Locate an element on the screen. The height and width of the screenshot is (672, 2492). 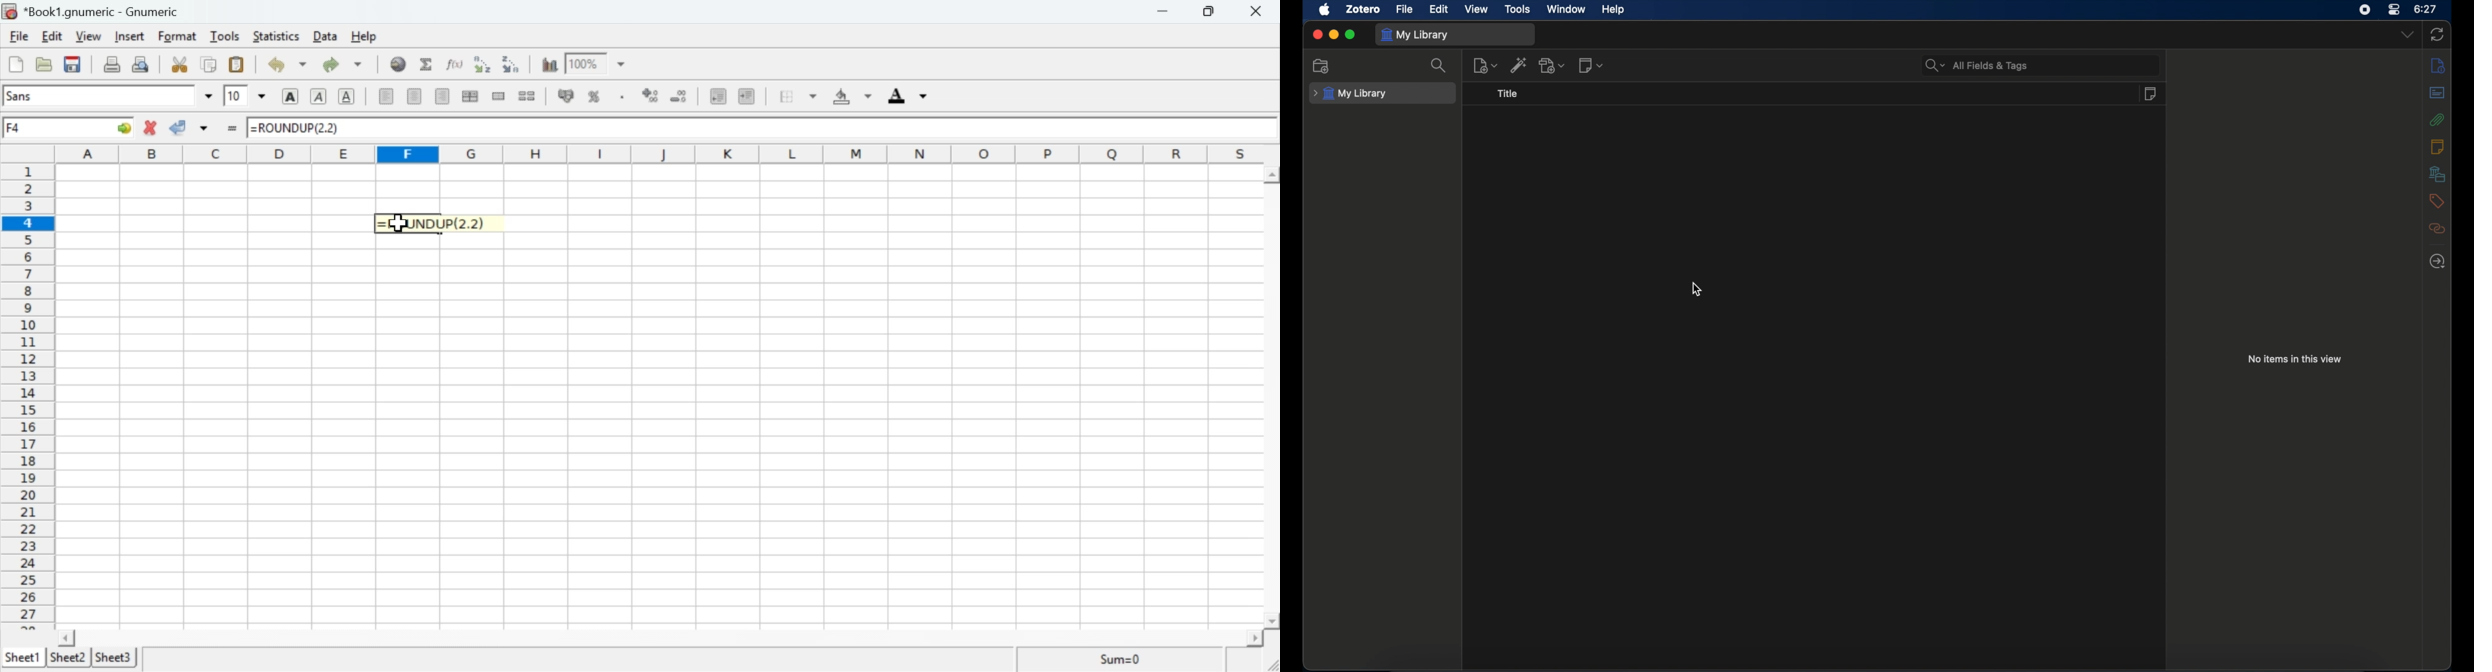
attachments is located at coordinates (2437, 119).